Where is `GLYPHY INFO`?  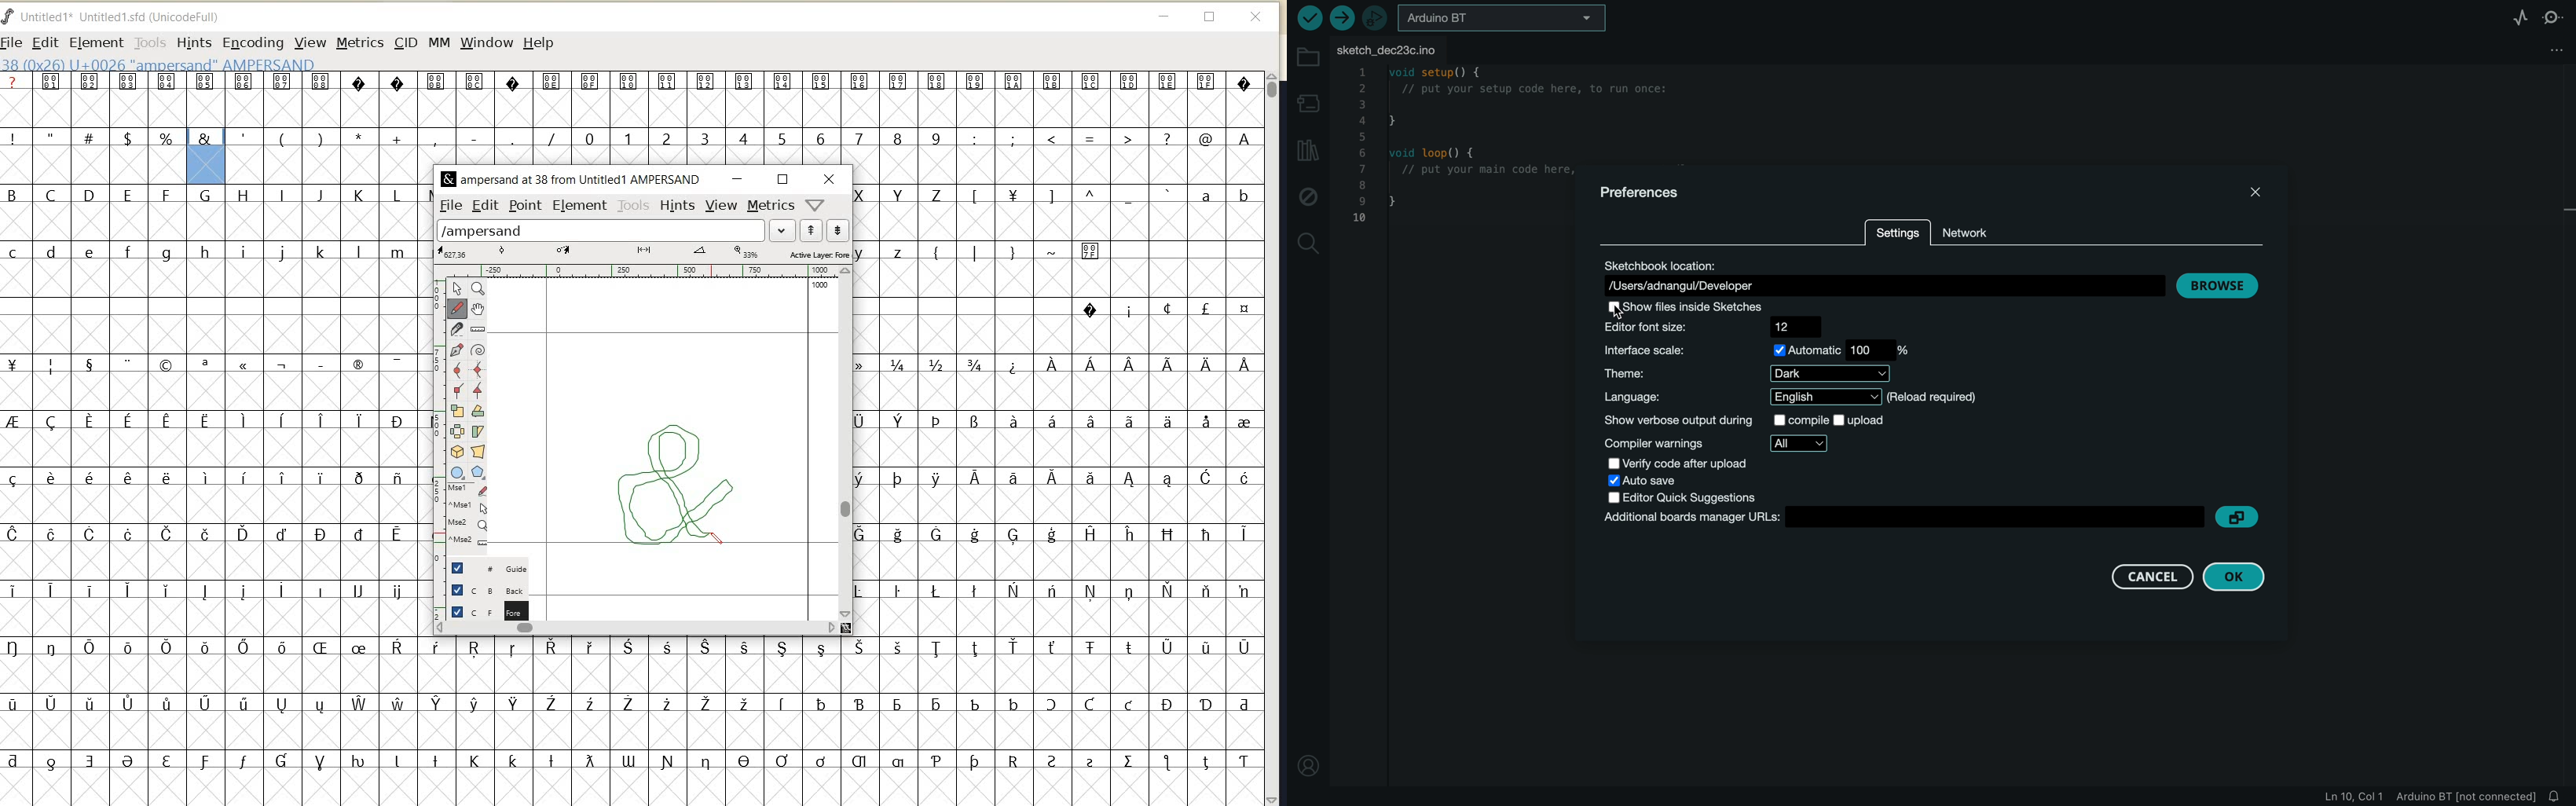
GLYPHY INFO is located at coordinates (158, 65).